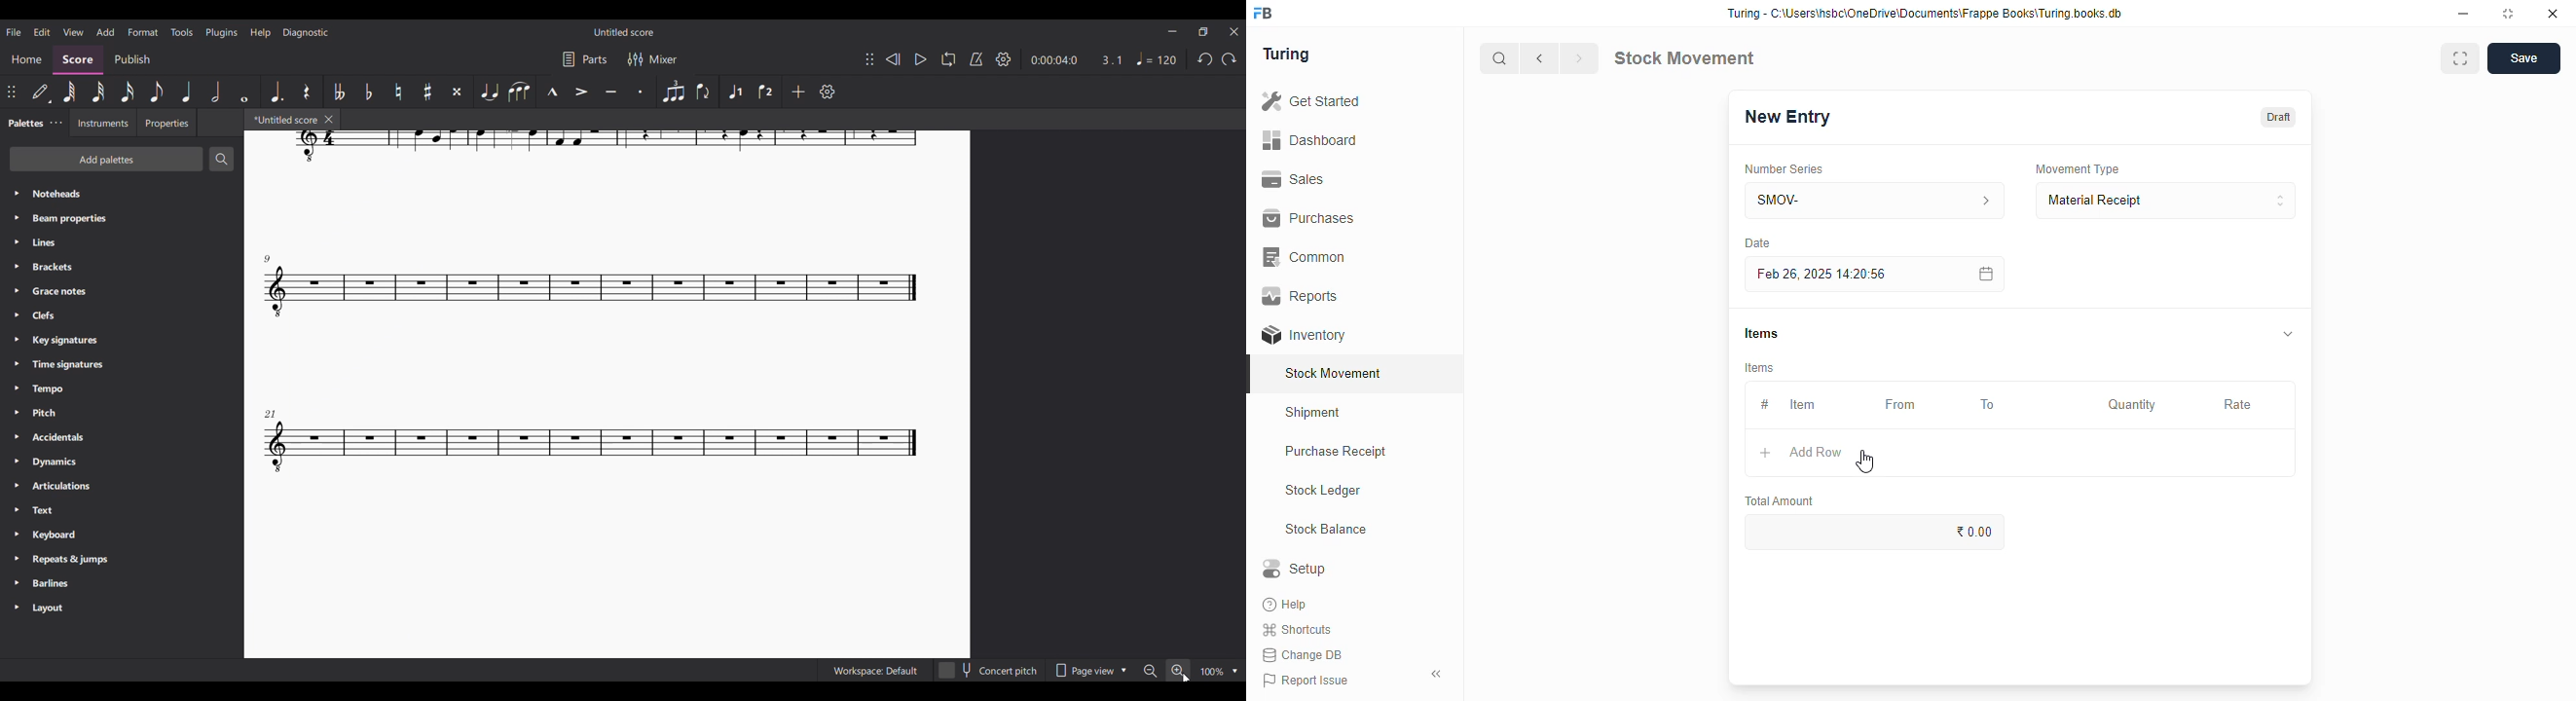 This screenshot has height=728, width=2576. What do you see at coordinates (2280, 117) in the screenshot?
I see `draft` at bounding box center [2280, 117].